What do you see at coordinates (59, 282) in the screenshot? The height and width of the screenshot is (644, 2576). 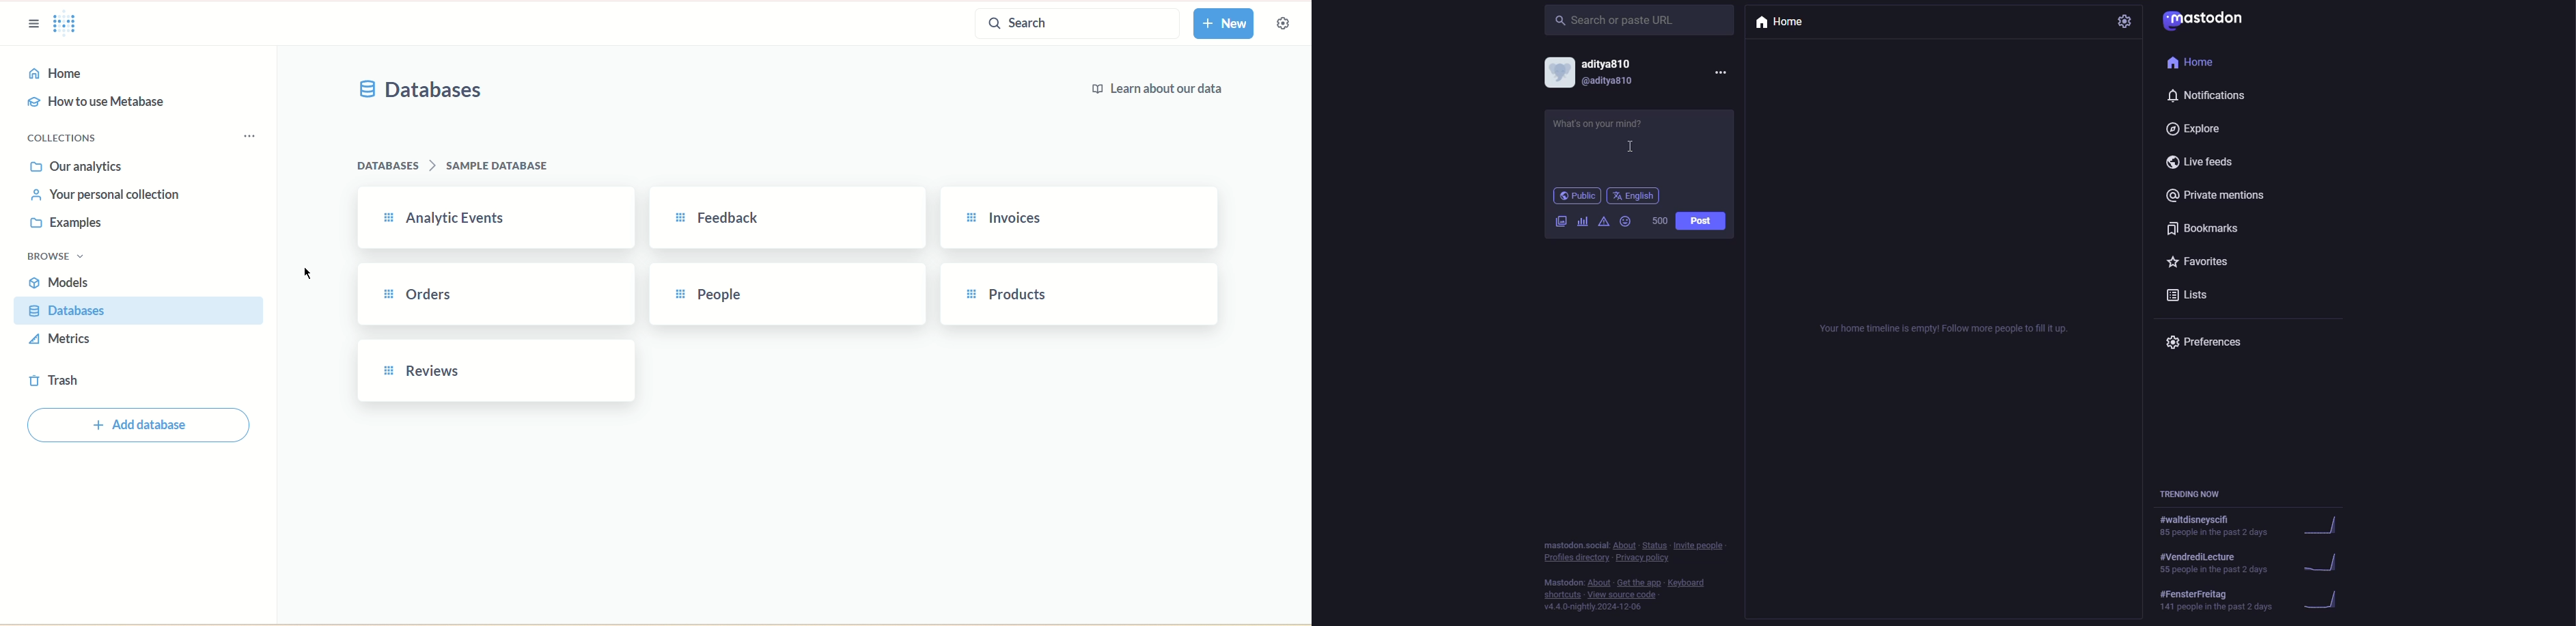 I see `models` at bounding box center [59, 282].